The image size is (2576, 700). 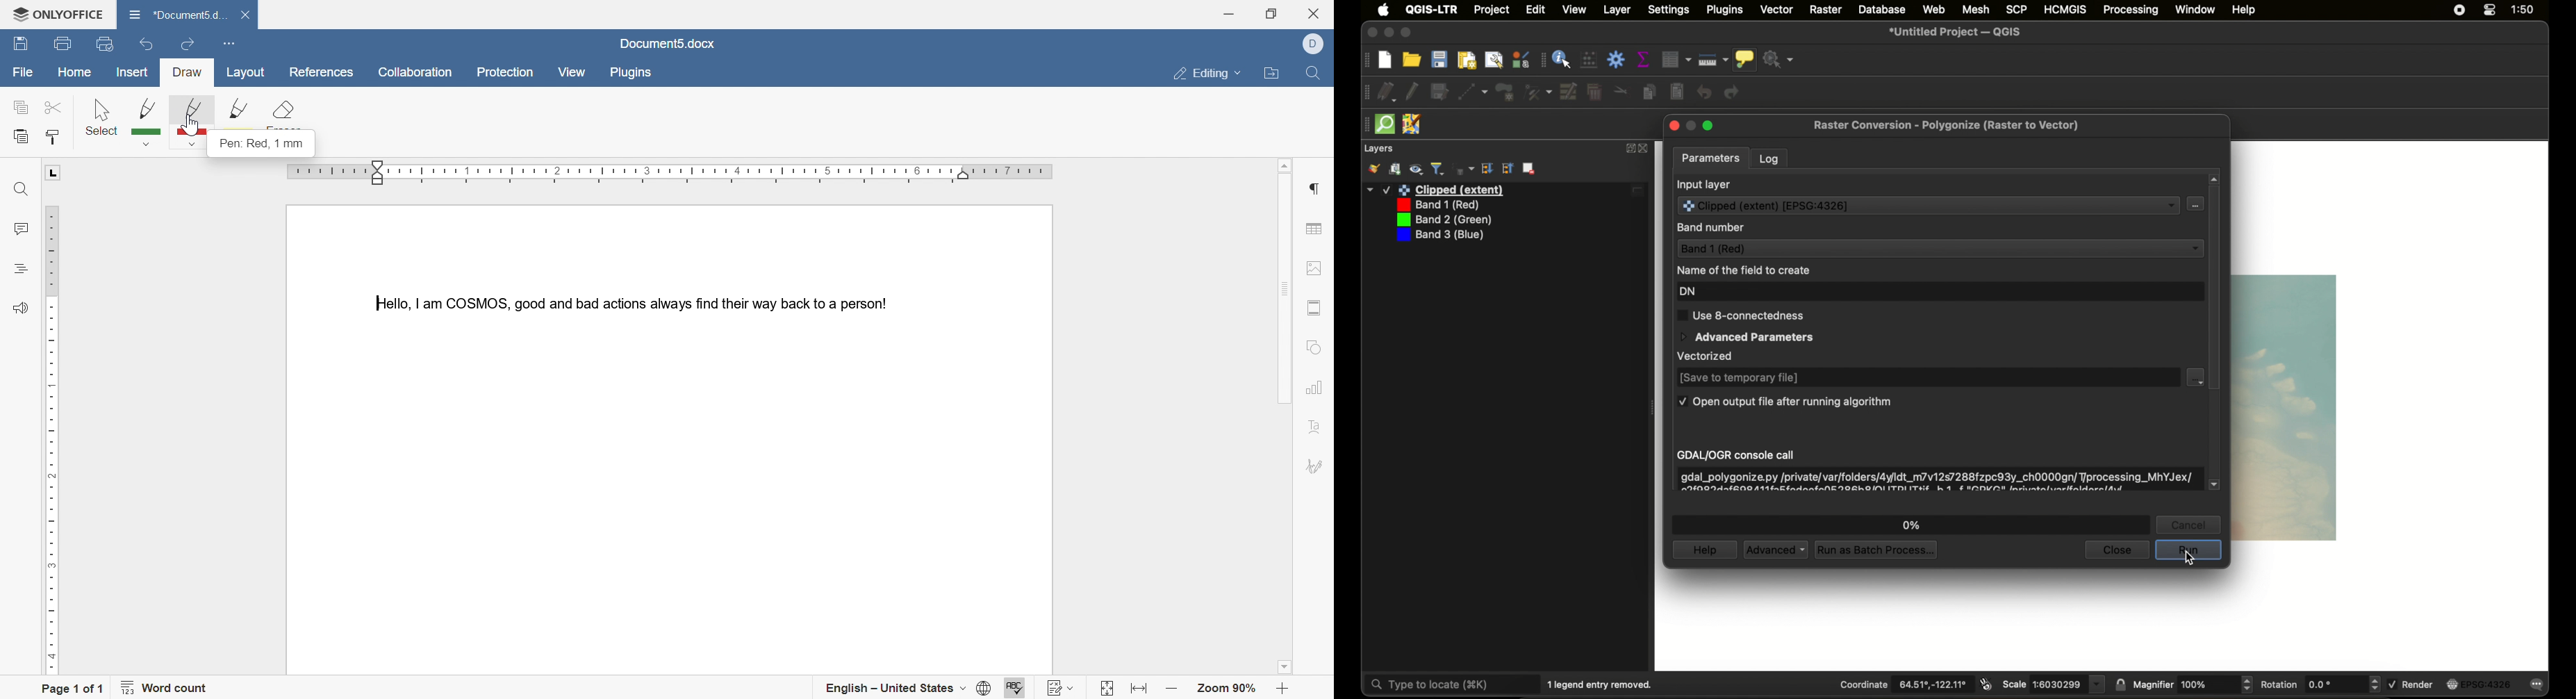 I want to click on ruler, so click(x=50, y=437).